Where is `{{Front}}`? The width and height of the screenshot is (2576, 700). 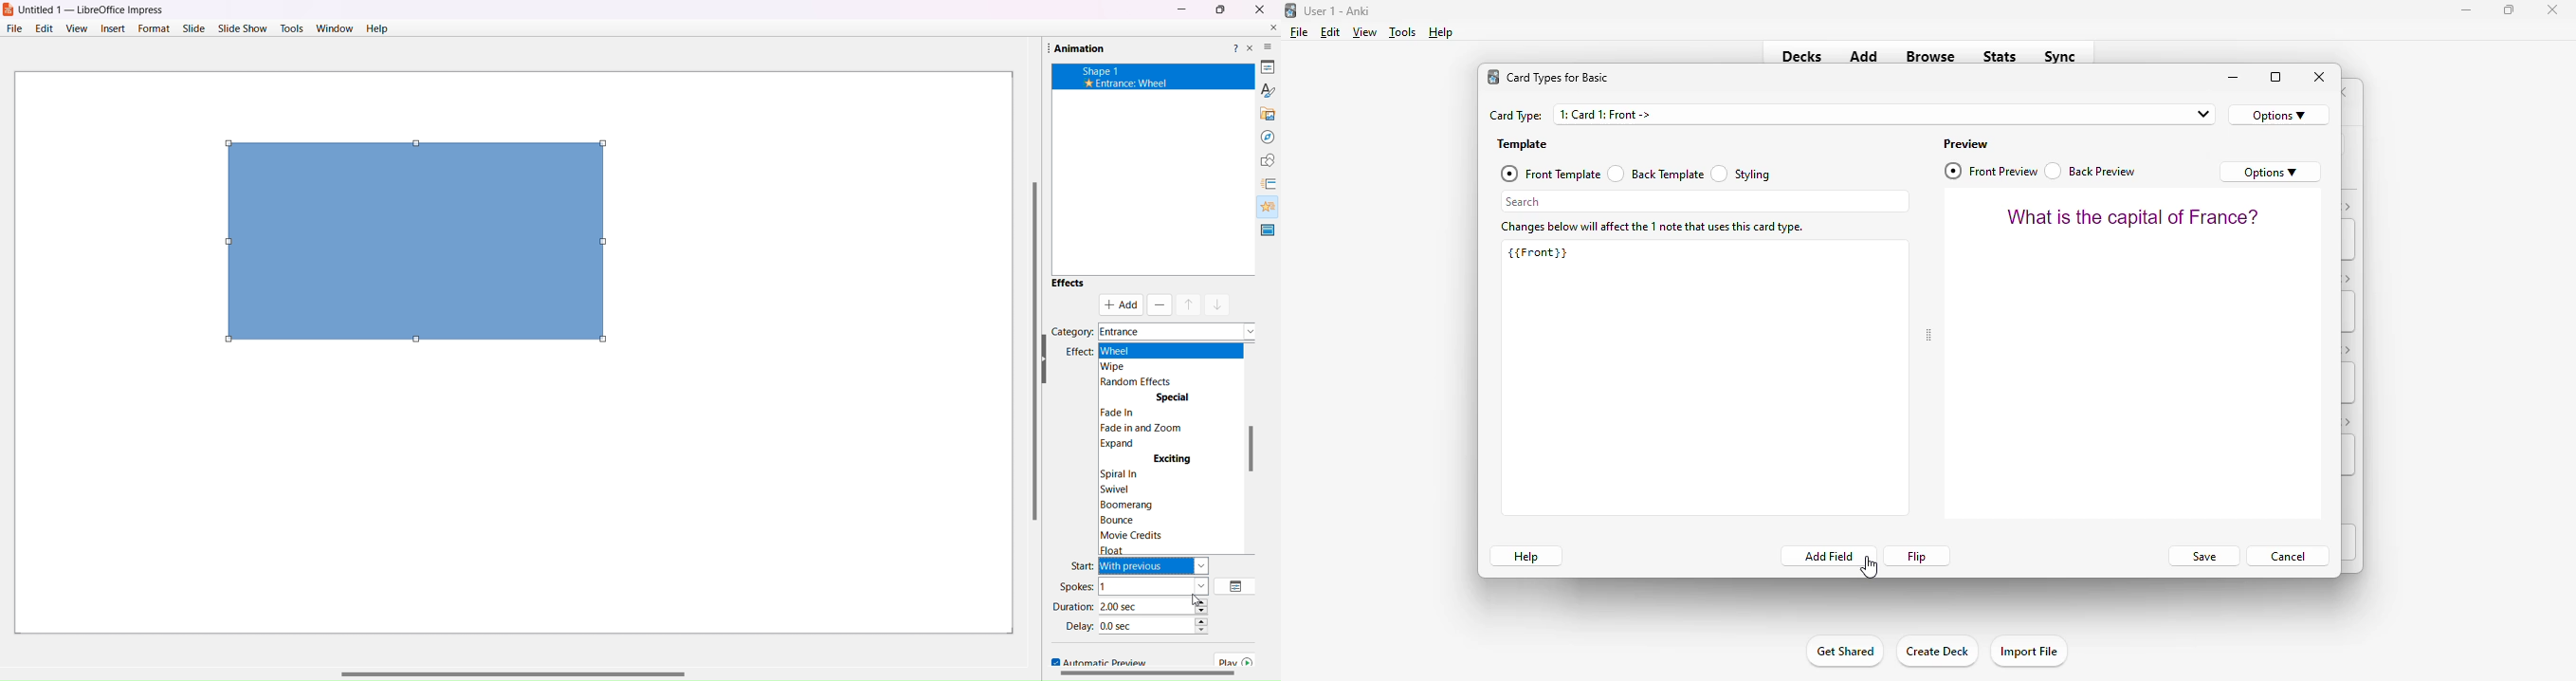
{{Front}} is located at coordinates (1538, 252).